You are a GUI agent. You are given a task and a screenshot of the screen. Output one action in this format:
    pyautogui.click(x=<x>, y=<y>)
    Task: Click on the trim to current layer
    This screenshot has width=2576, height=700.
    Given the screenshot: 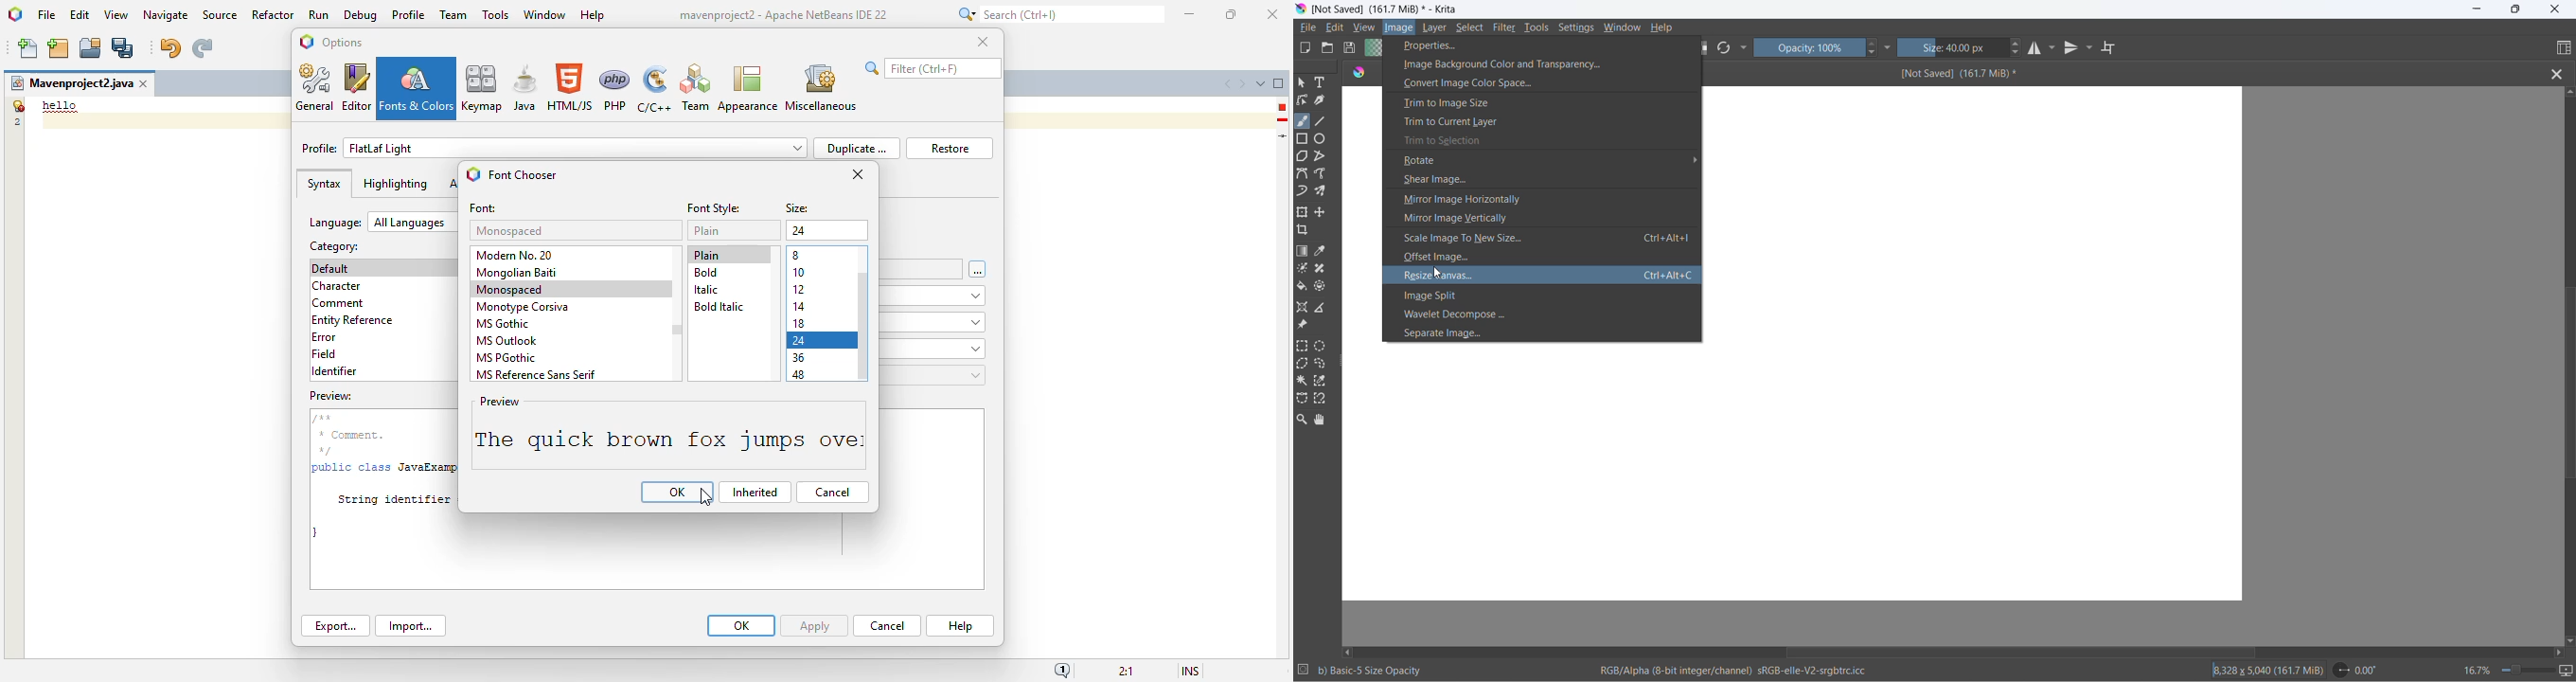 What is the action you would take?
    pyautogui.click(x=1541, y=121)
    